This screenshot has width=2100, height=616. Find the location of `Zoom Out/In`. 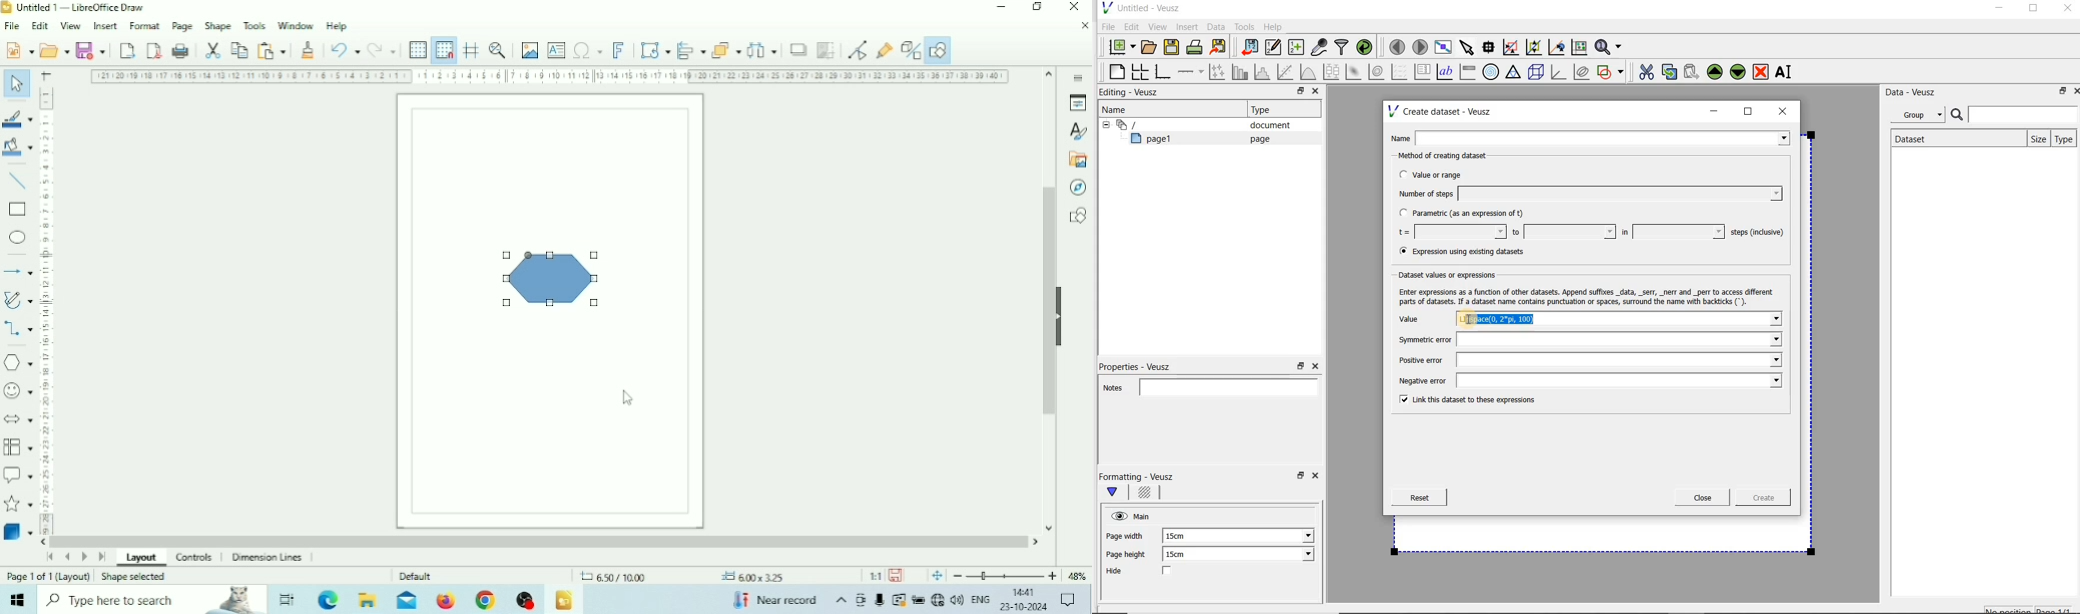

Zoom Out/In is located at coordinates (1005, 576).